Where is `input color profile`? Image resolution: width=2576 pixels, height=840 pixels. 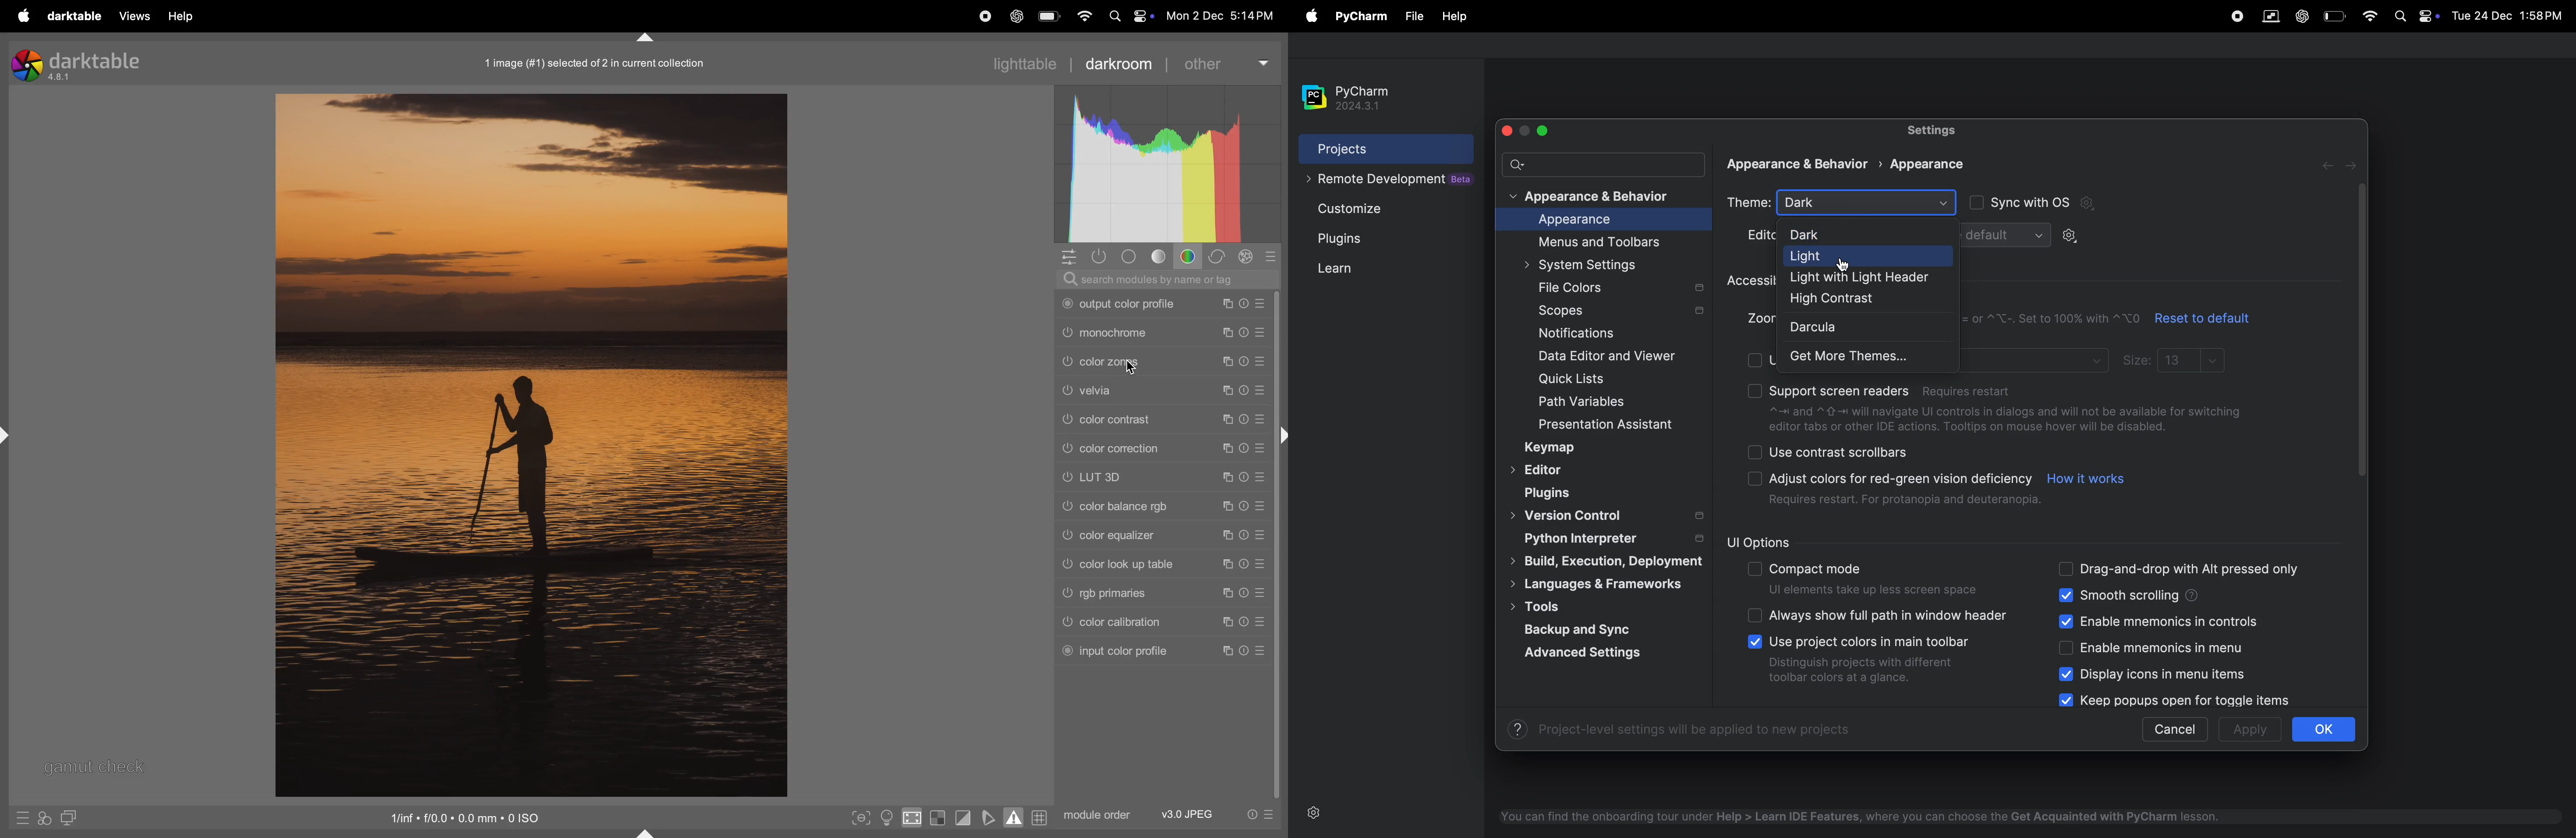
input color profile is located at coordinates (1130, 653).